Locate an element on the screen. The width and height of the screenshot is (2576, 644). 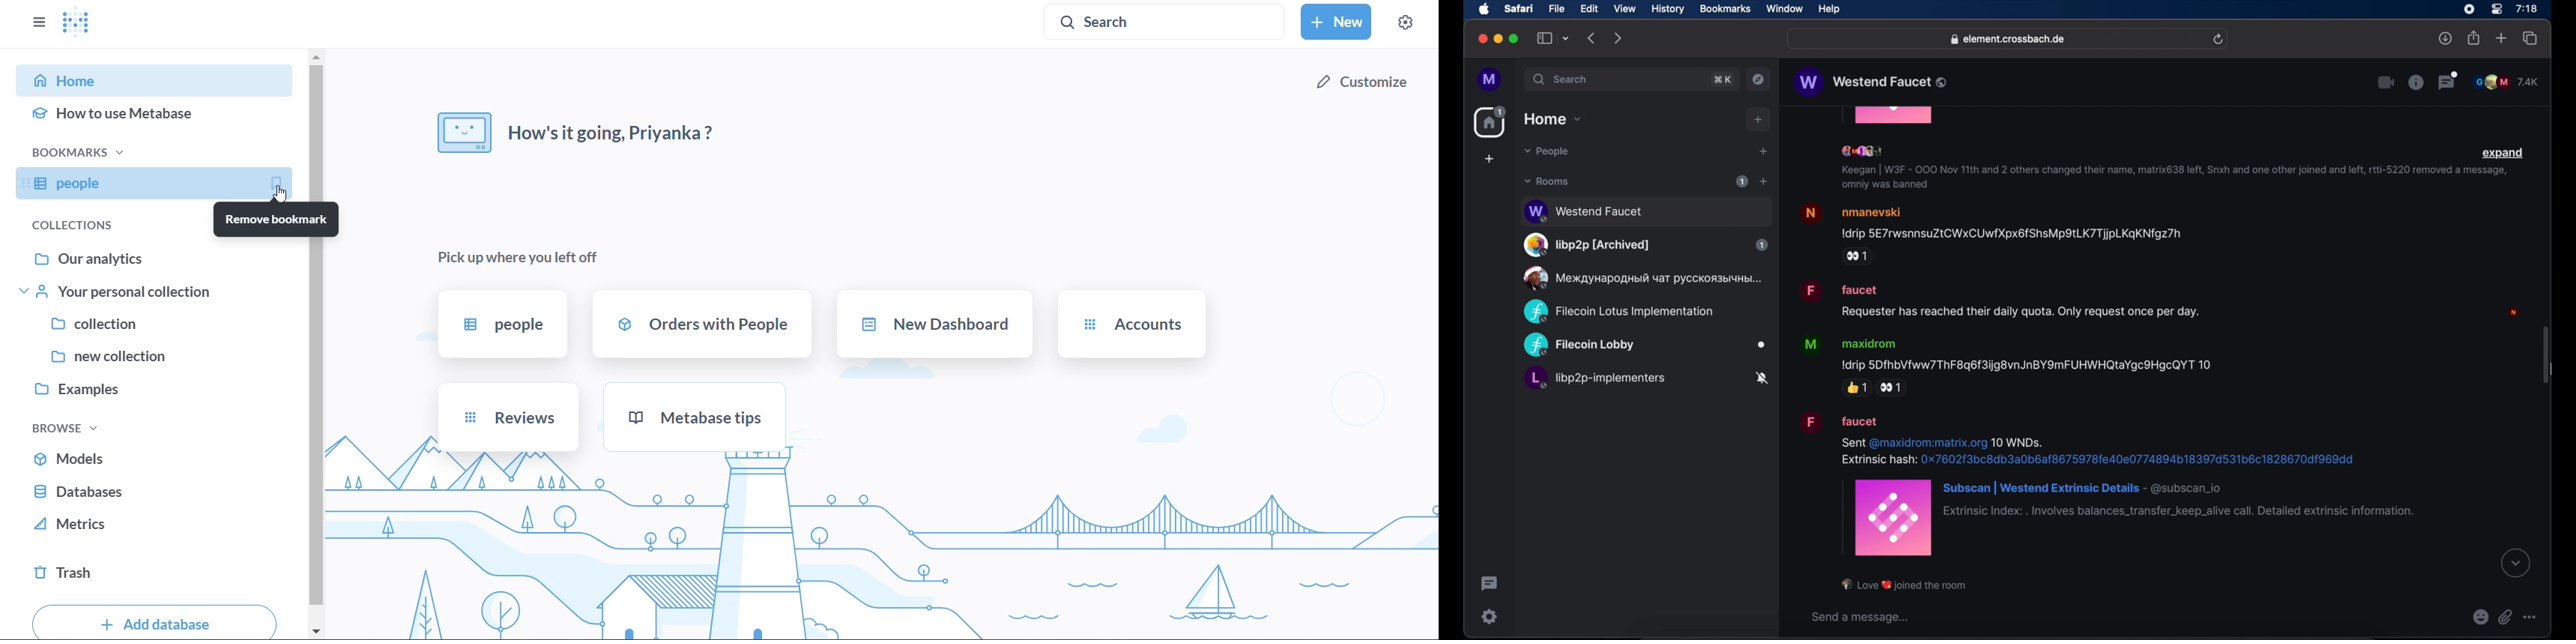
obscured icon is located at coordinates (1894, 116).